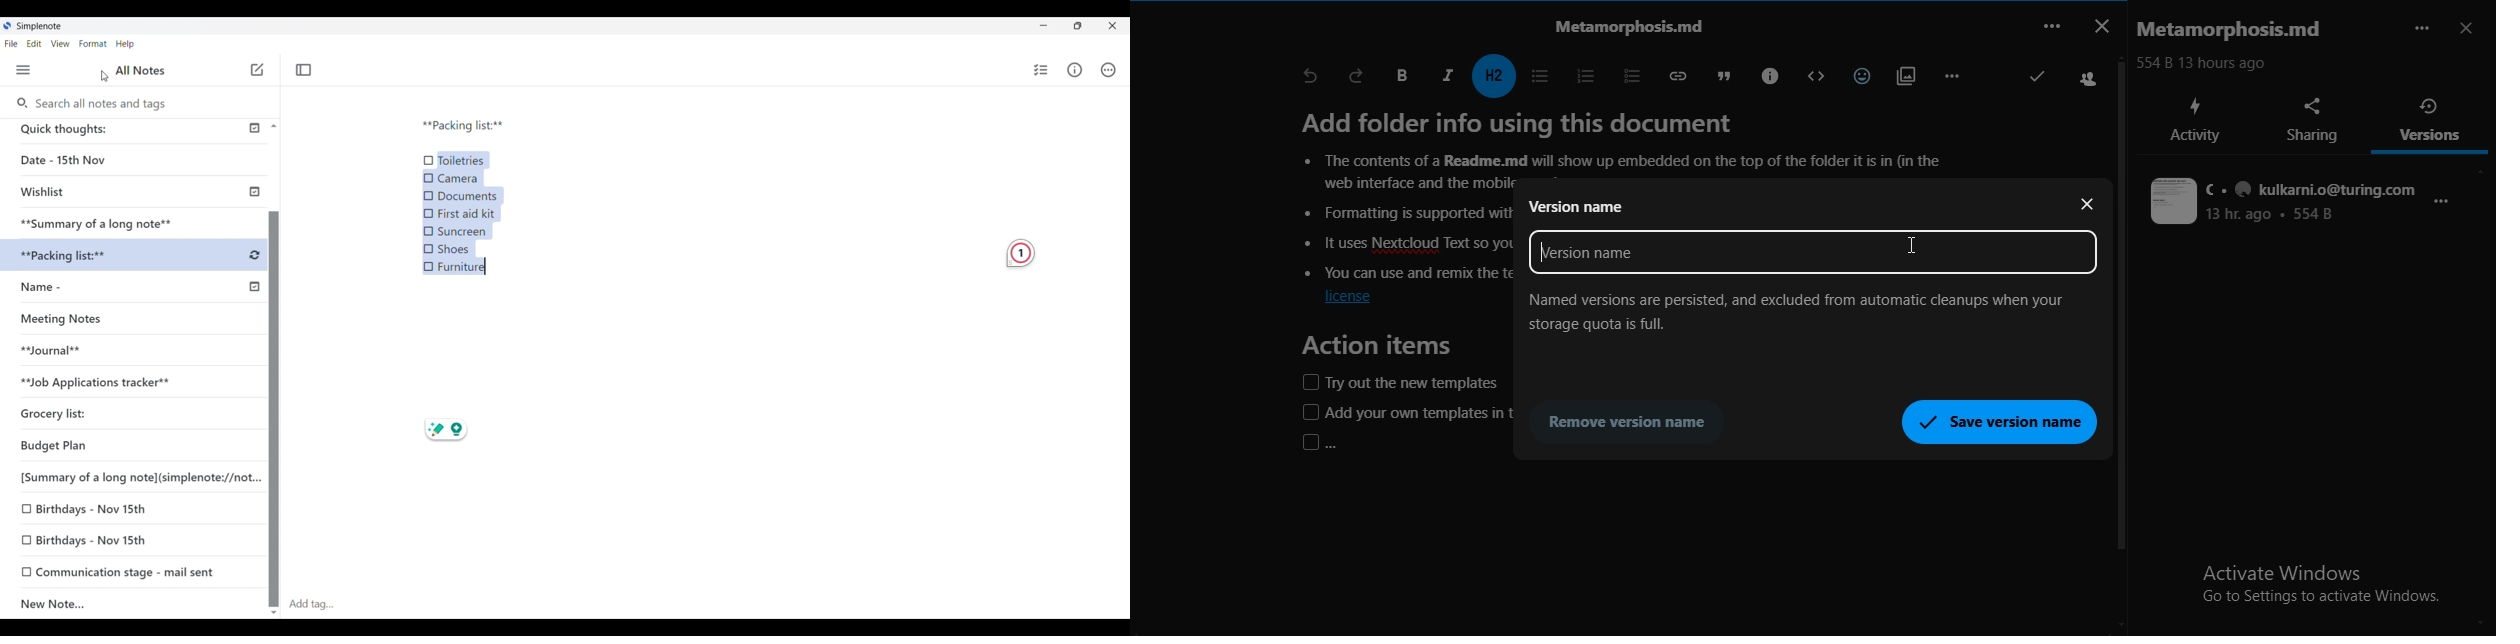 This screenshot has width=2520, height=644. What do you see at coordinates (311, 605) in the screenshot?
I see `Click to type in tag` at bounding box center [311, 605].